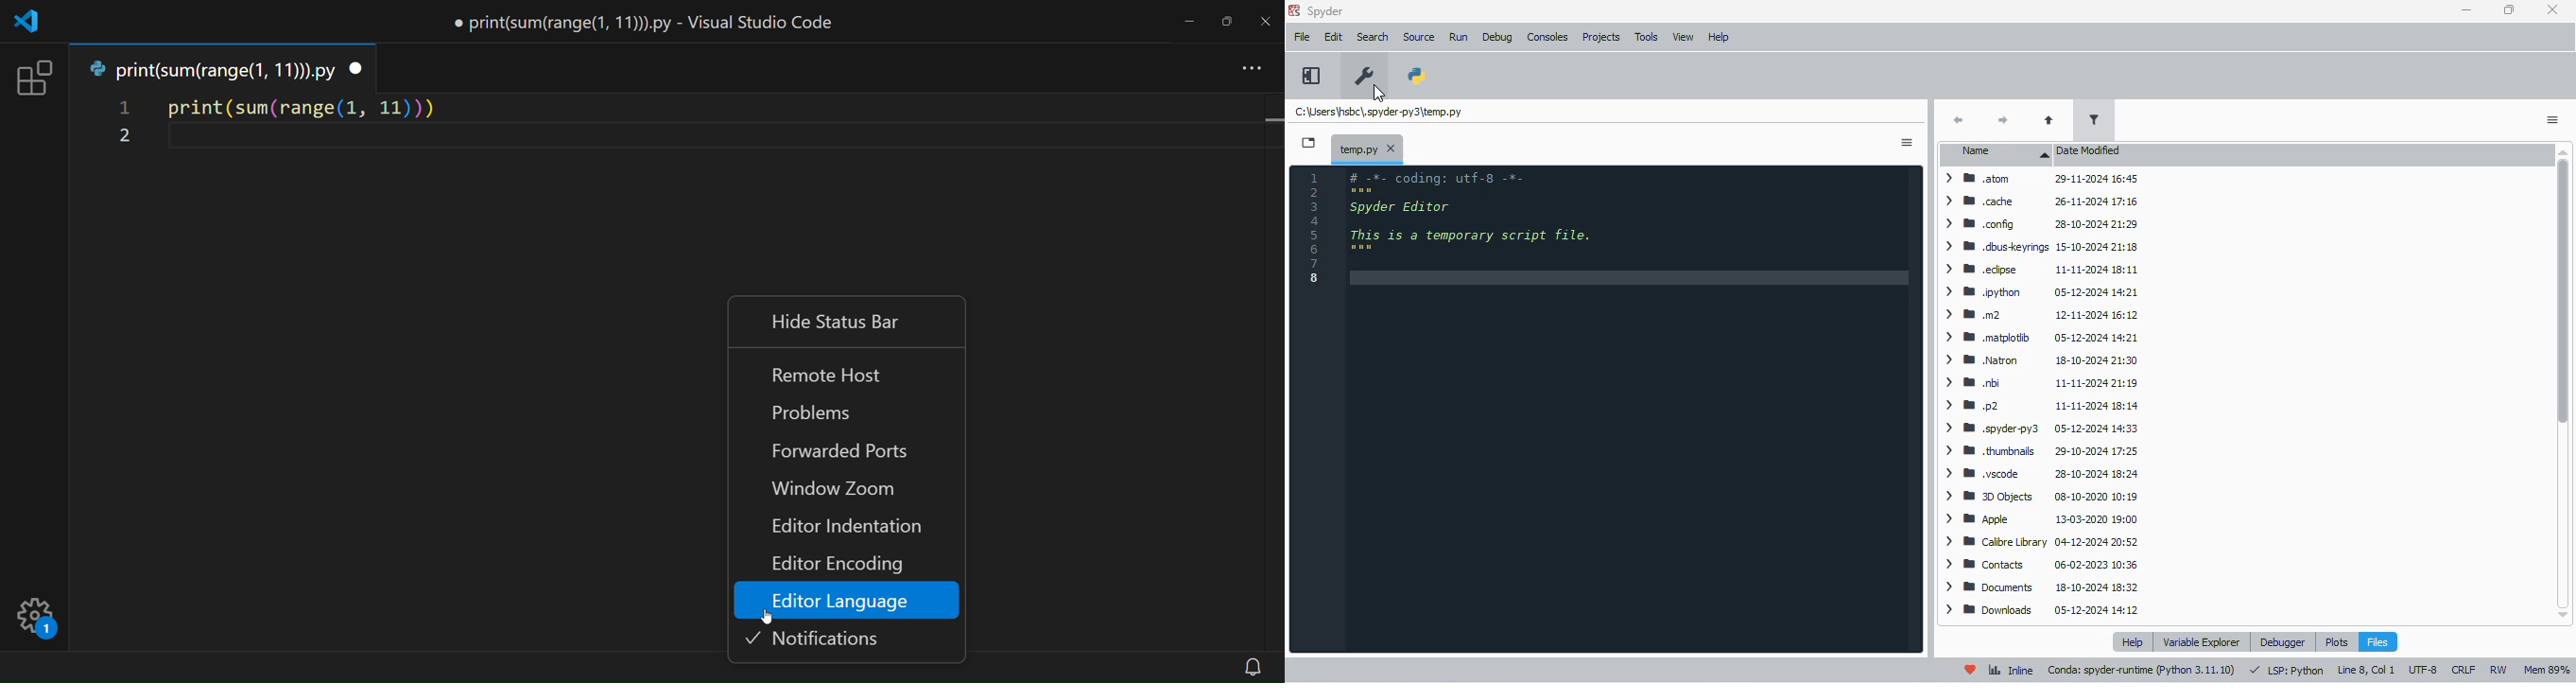  Describe the element at coordinates (2040, 202) in the screenshot. I see `> MW cache 26-11-2024 17:16` at that location.